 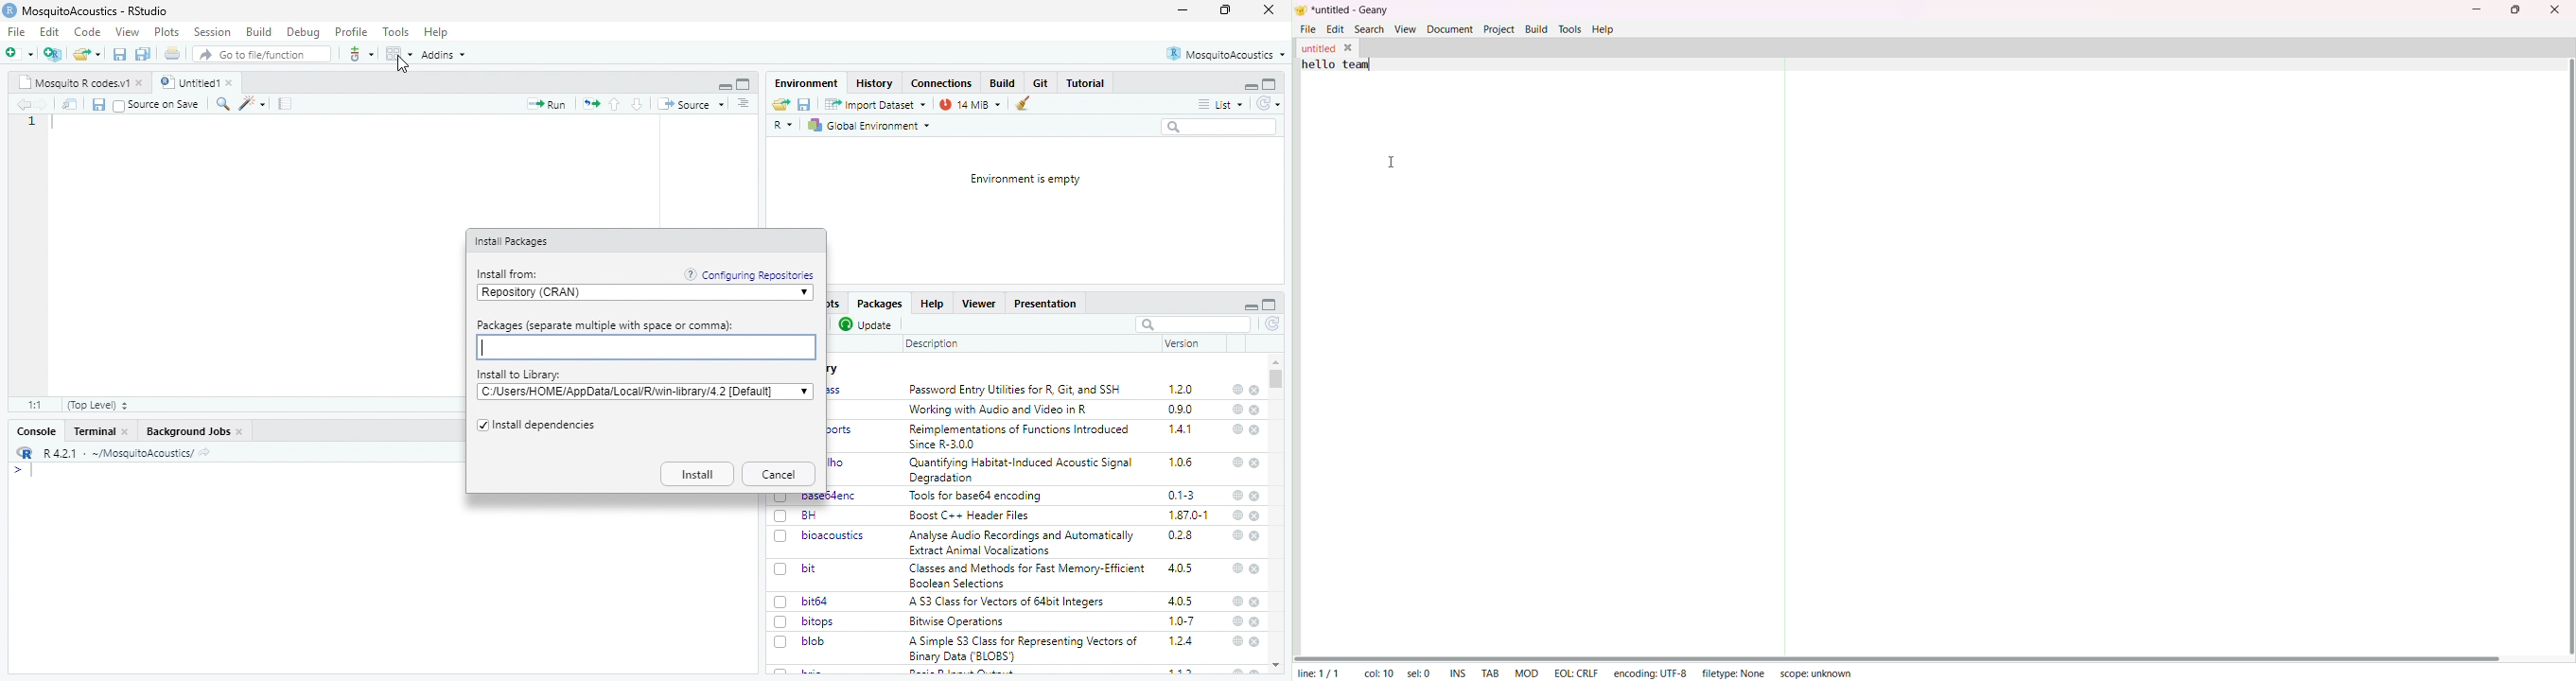 What do you see at coordinates (70, 104) in the screenshot?
I see `Share ` at bounding box center [70, 104].